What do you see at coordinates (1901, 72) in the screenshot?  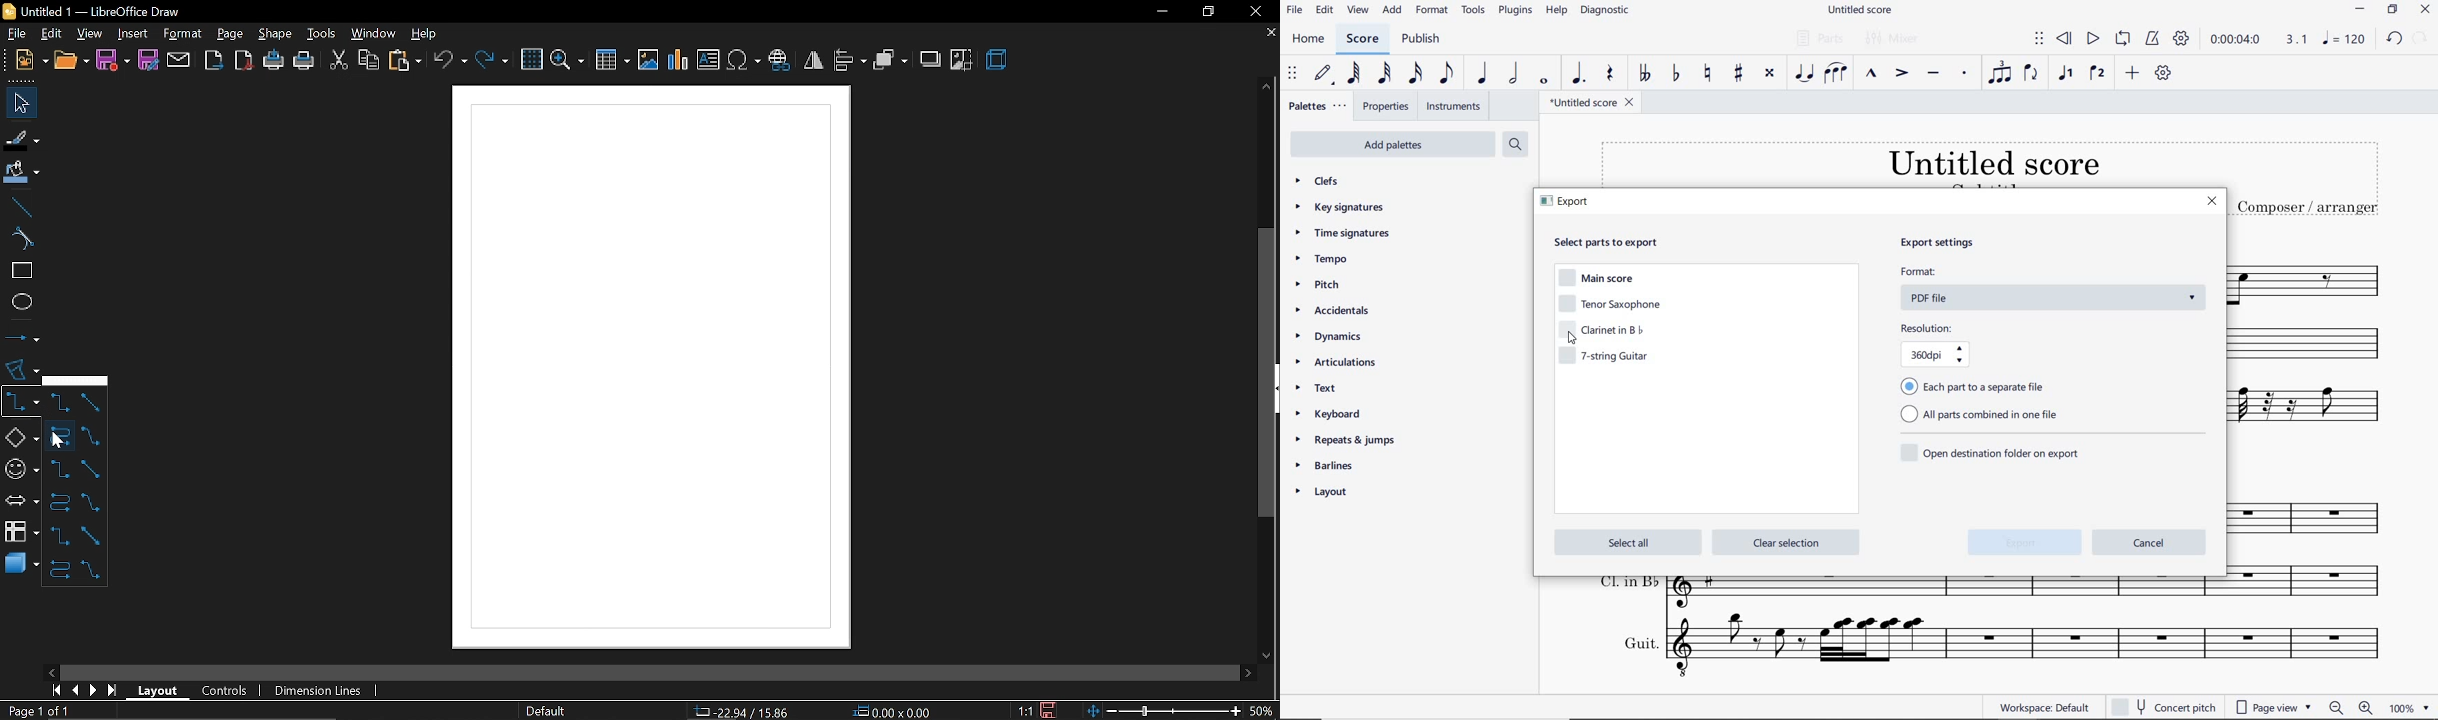 I see `ACCENT` at bounding box center [1901, 72].